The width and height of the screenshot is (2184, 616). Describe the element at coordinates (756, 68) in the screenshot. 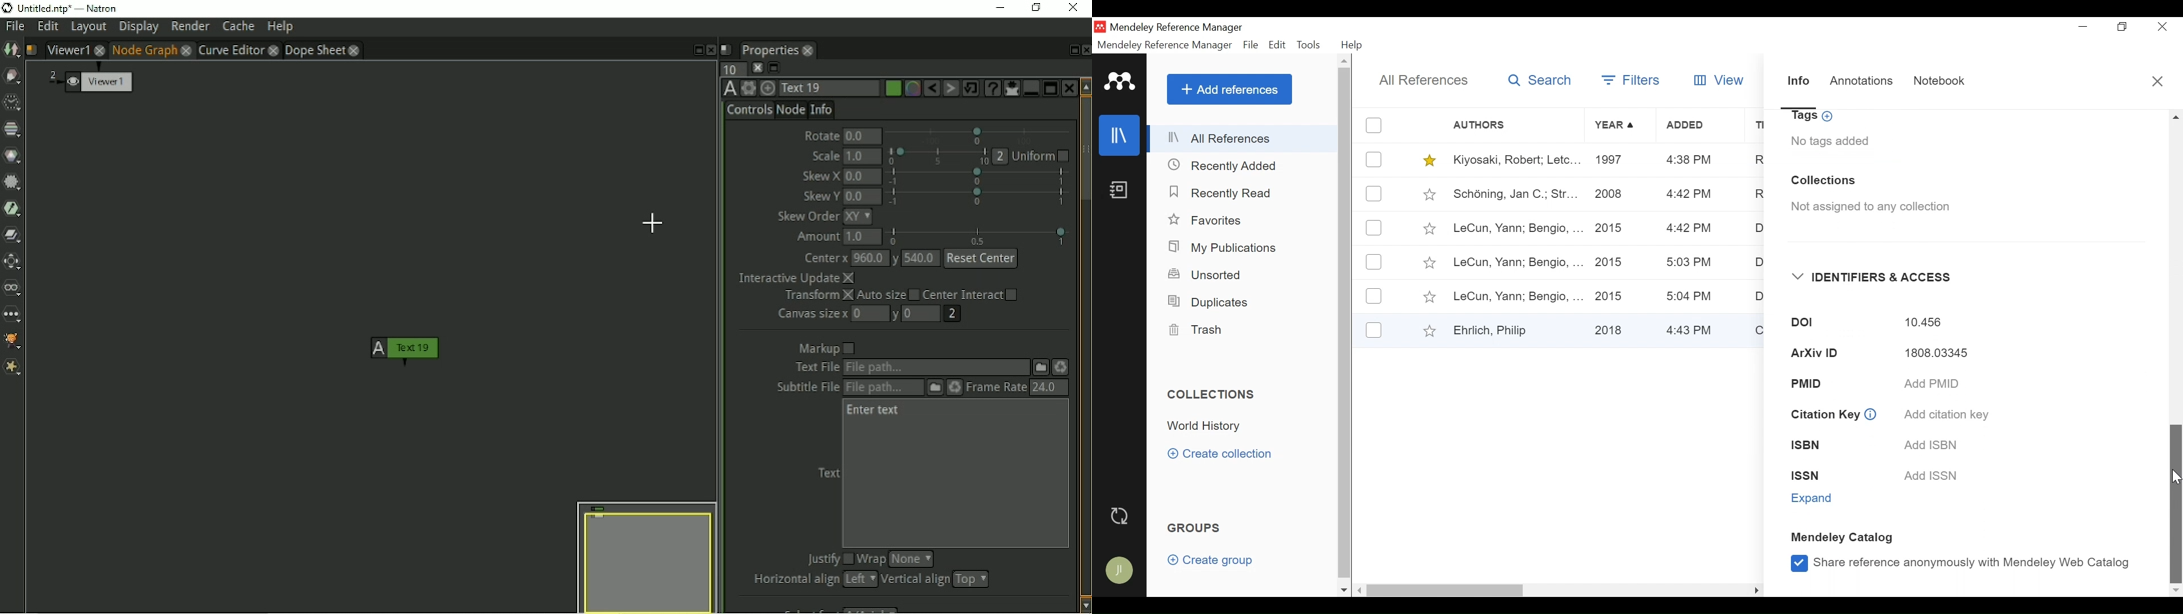

I see `Clear all panels` at that location.